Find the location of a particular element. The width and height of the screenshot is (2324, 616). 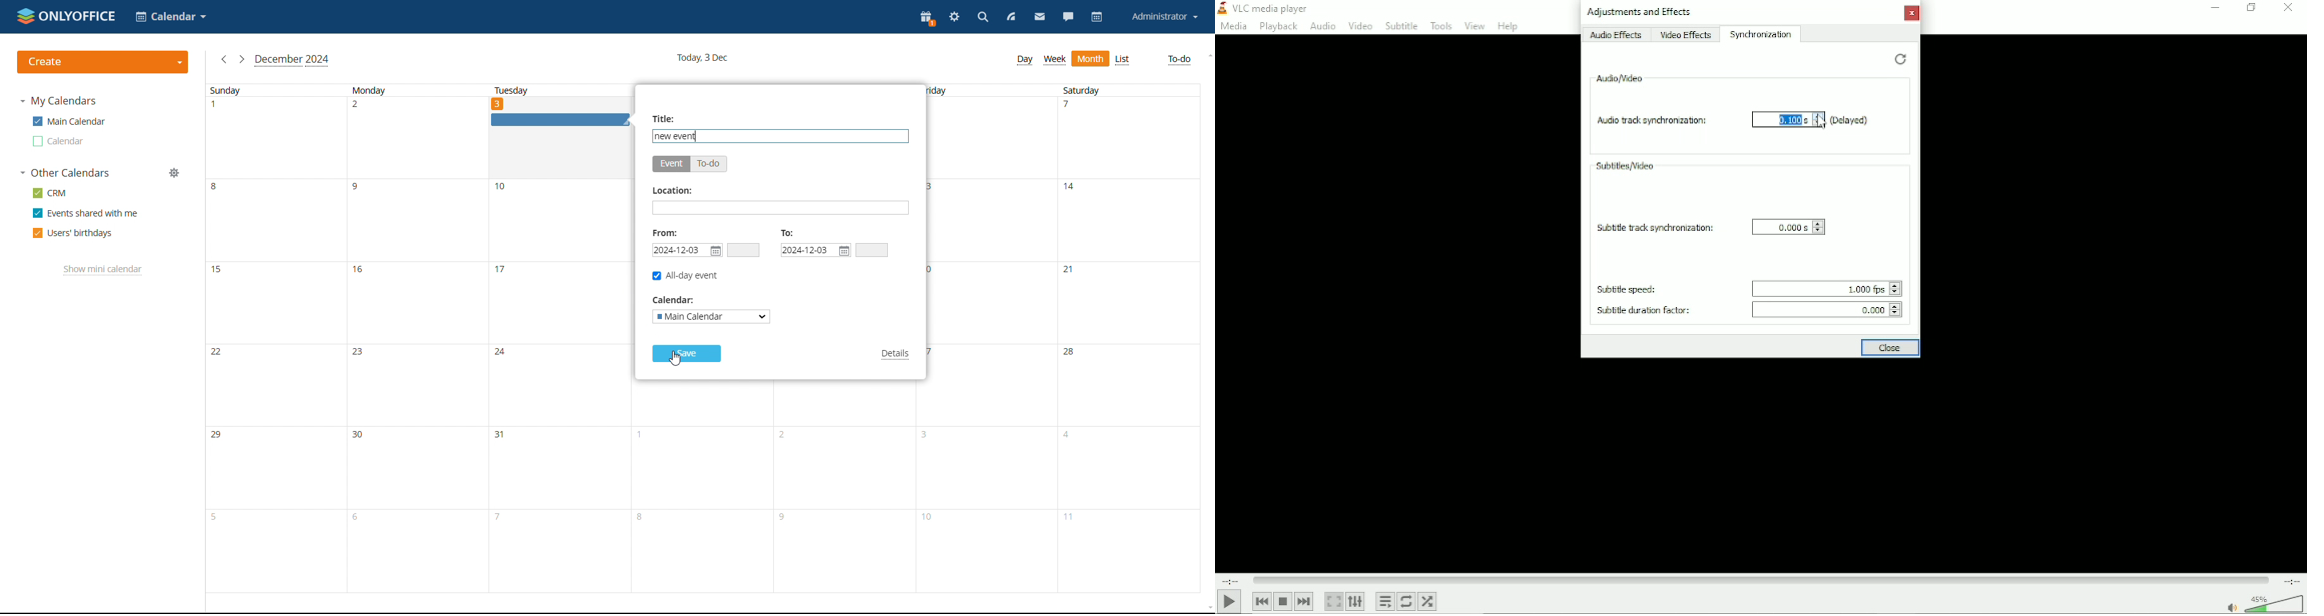

calendar is located at coordinates (1097, 18).